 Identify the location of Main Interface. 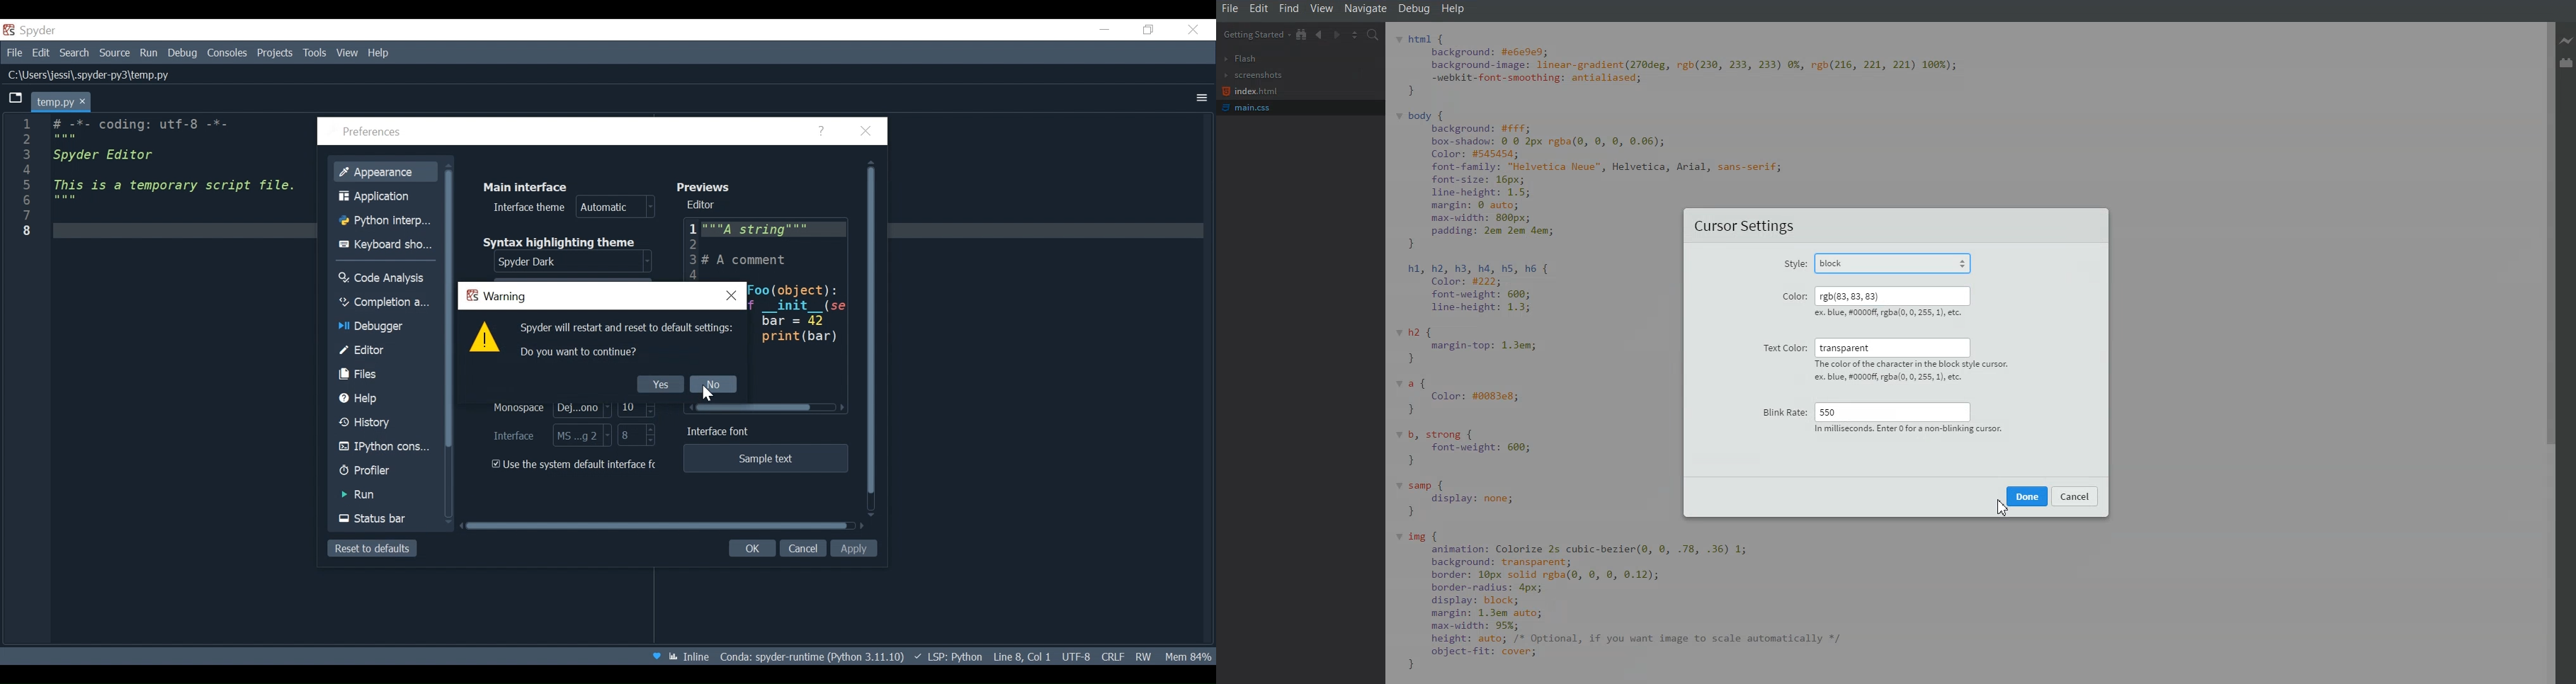
(531, 186).